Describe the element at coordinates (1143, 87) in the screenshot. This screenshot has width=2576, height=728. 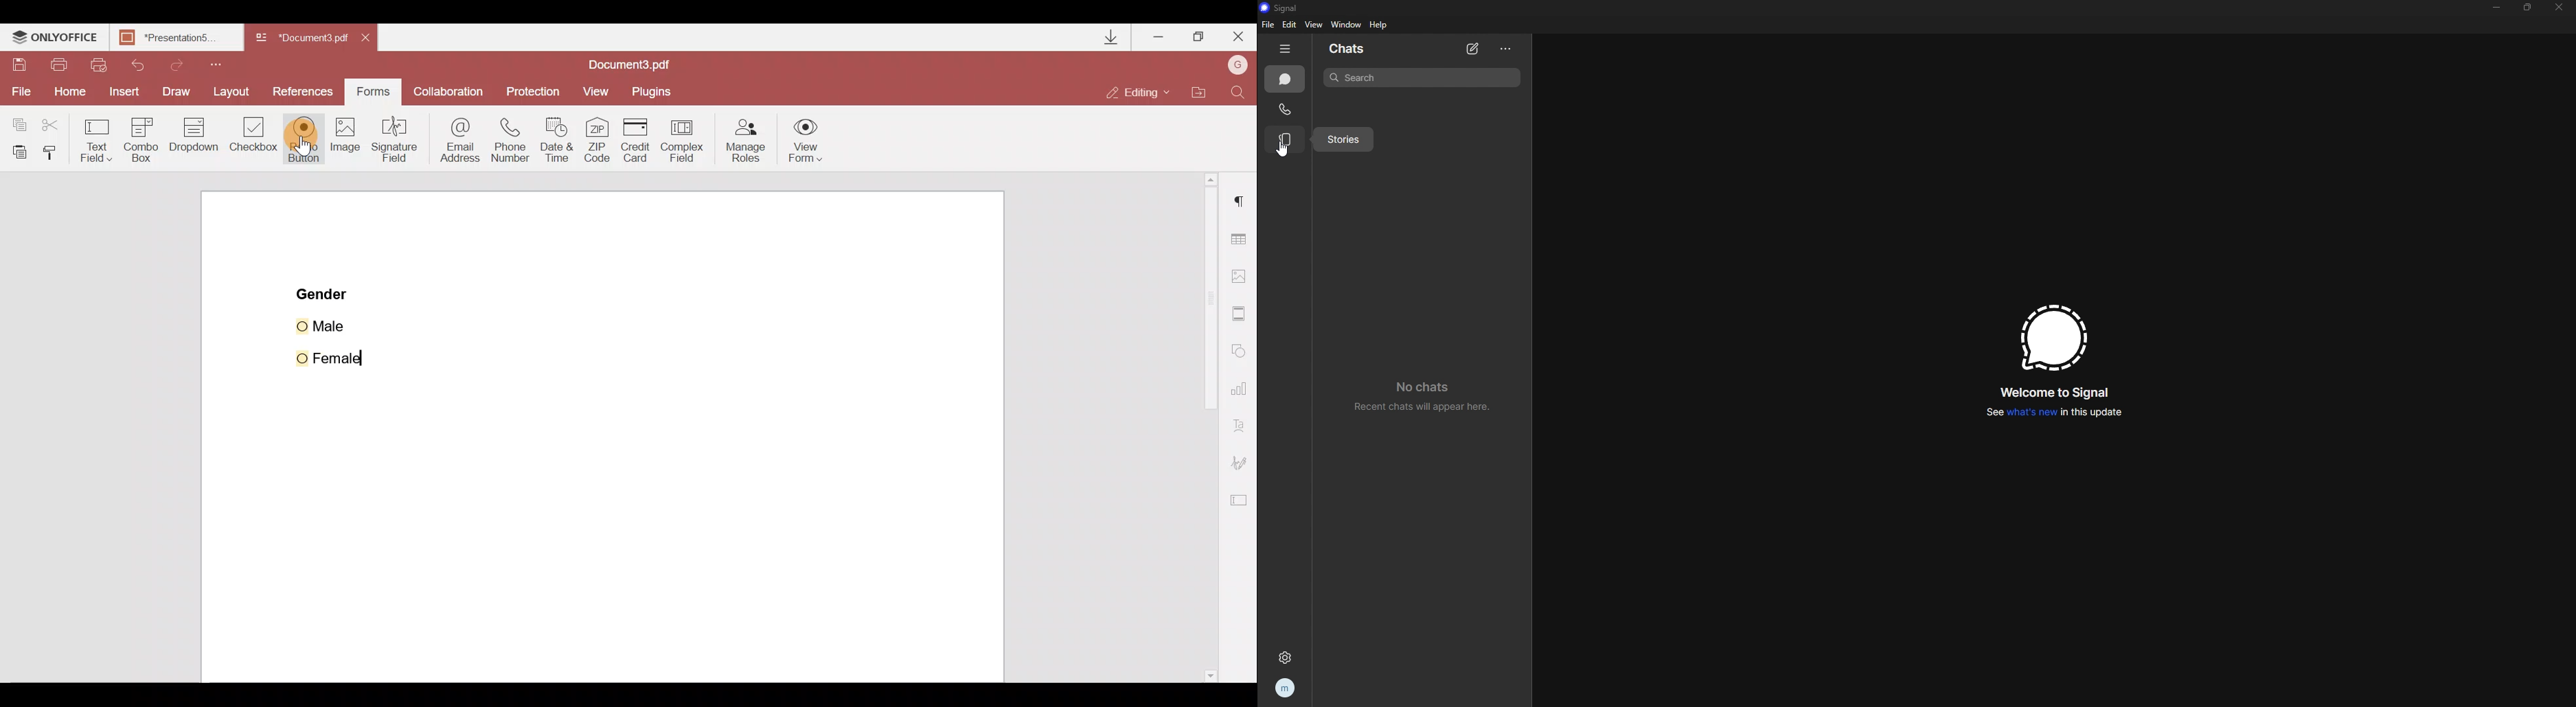
I see `Editing mode` at that location.